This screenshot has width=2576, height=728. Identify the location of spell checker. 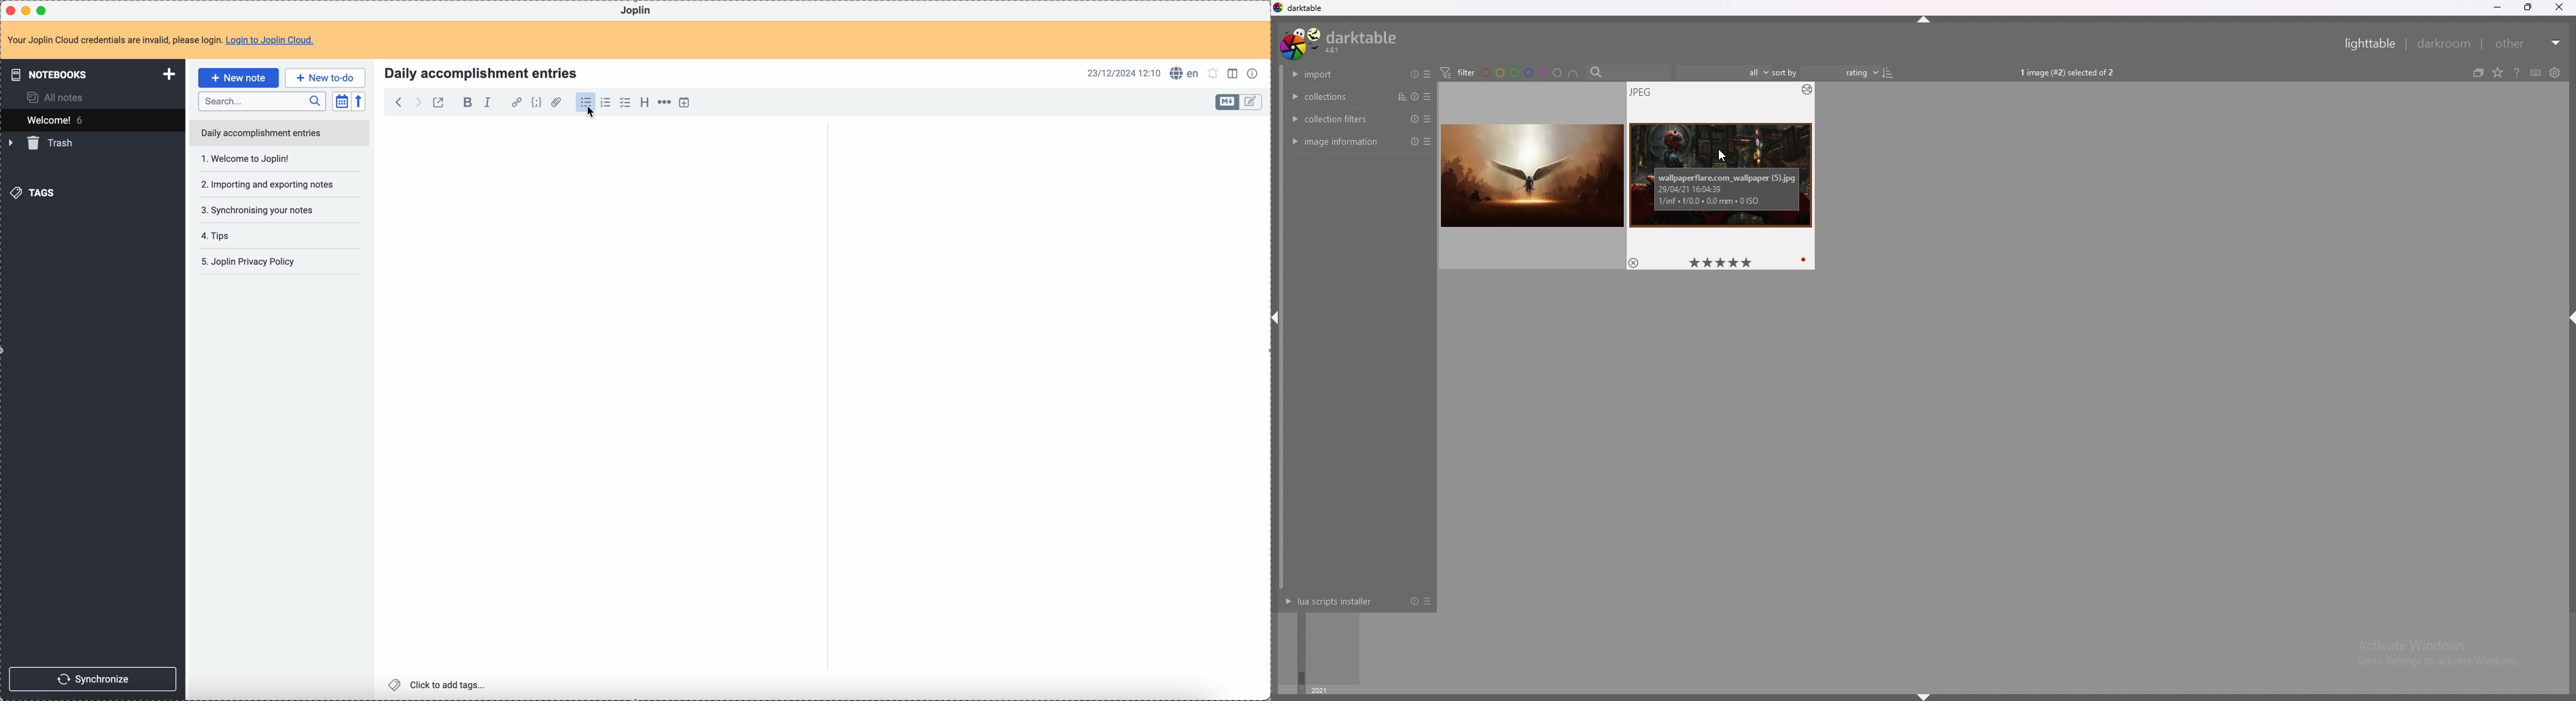
(1185, 74).